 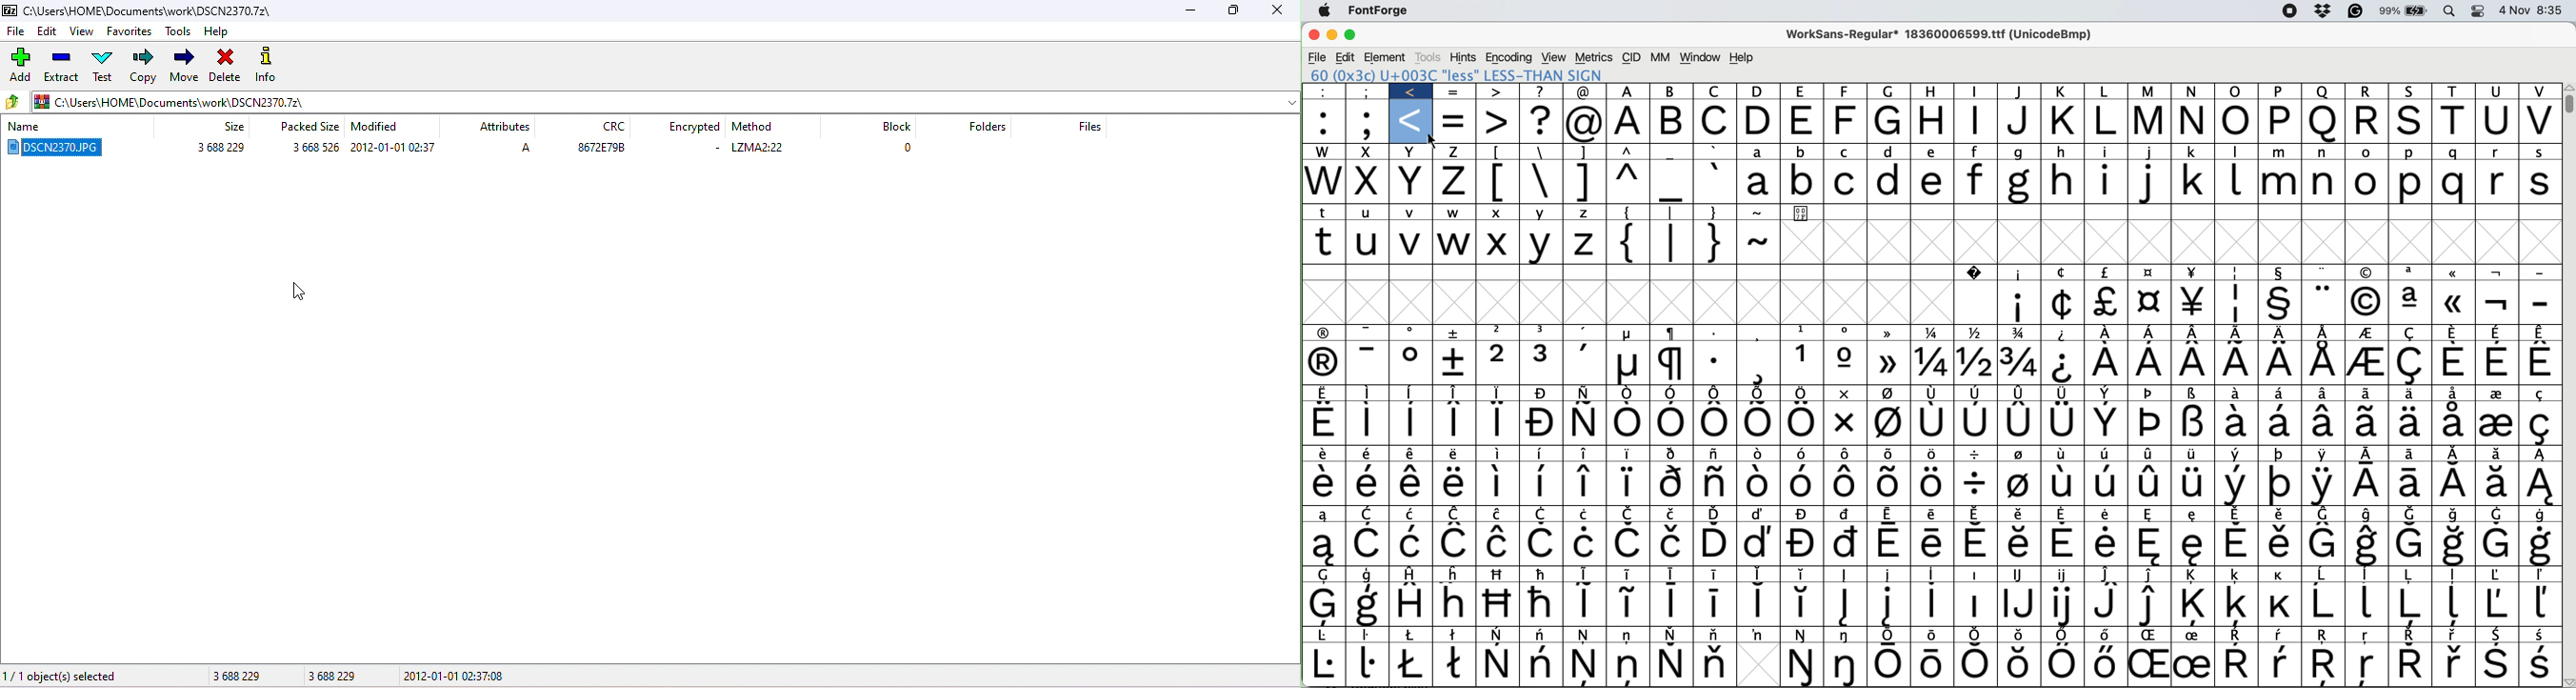 I want to click on Symbol, so click(x=1843, y=453).